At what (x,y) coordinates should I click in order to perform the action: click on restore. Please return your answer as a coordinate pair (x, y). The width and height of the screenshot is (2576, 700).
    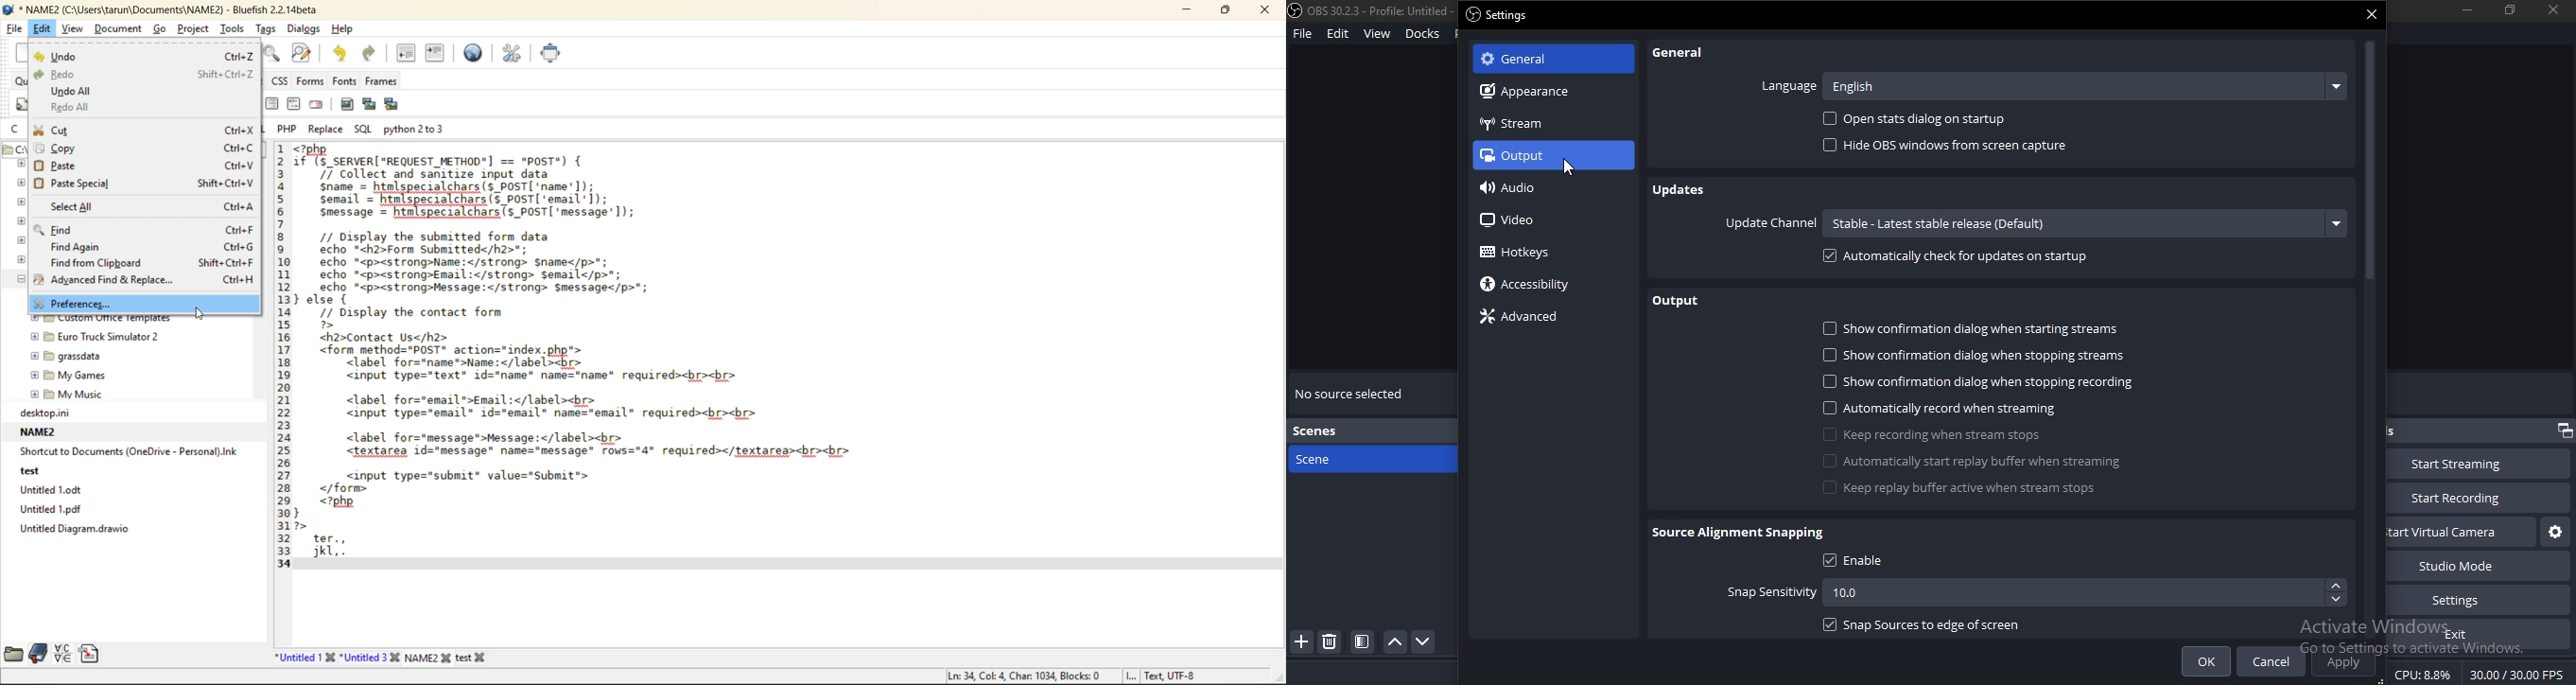
    Looking at the image, I should click on (2563, 430).